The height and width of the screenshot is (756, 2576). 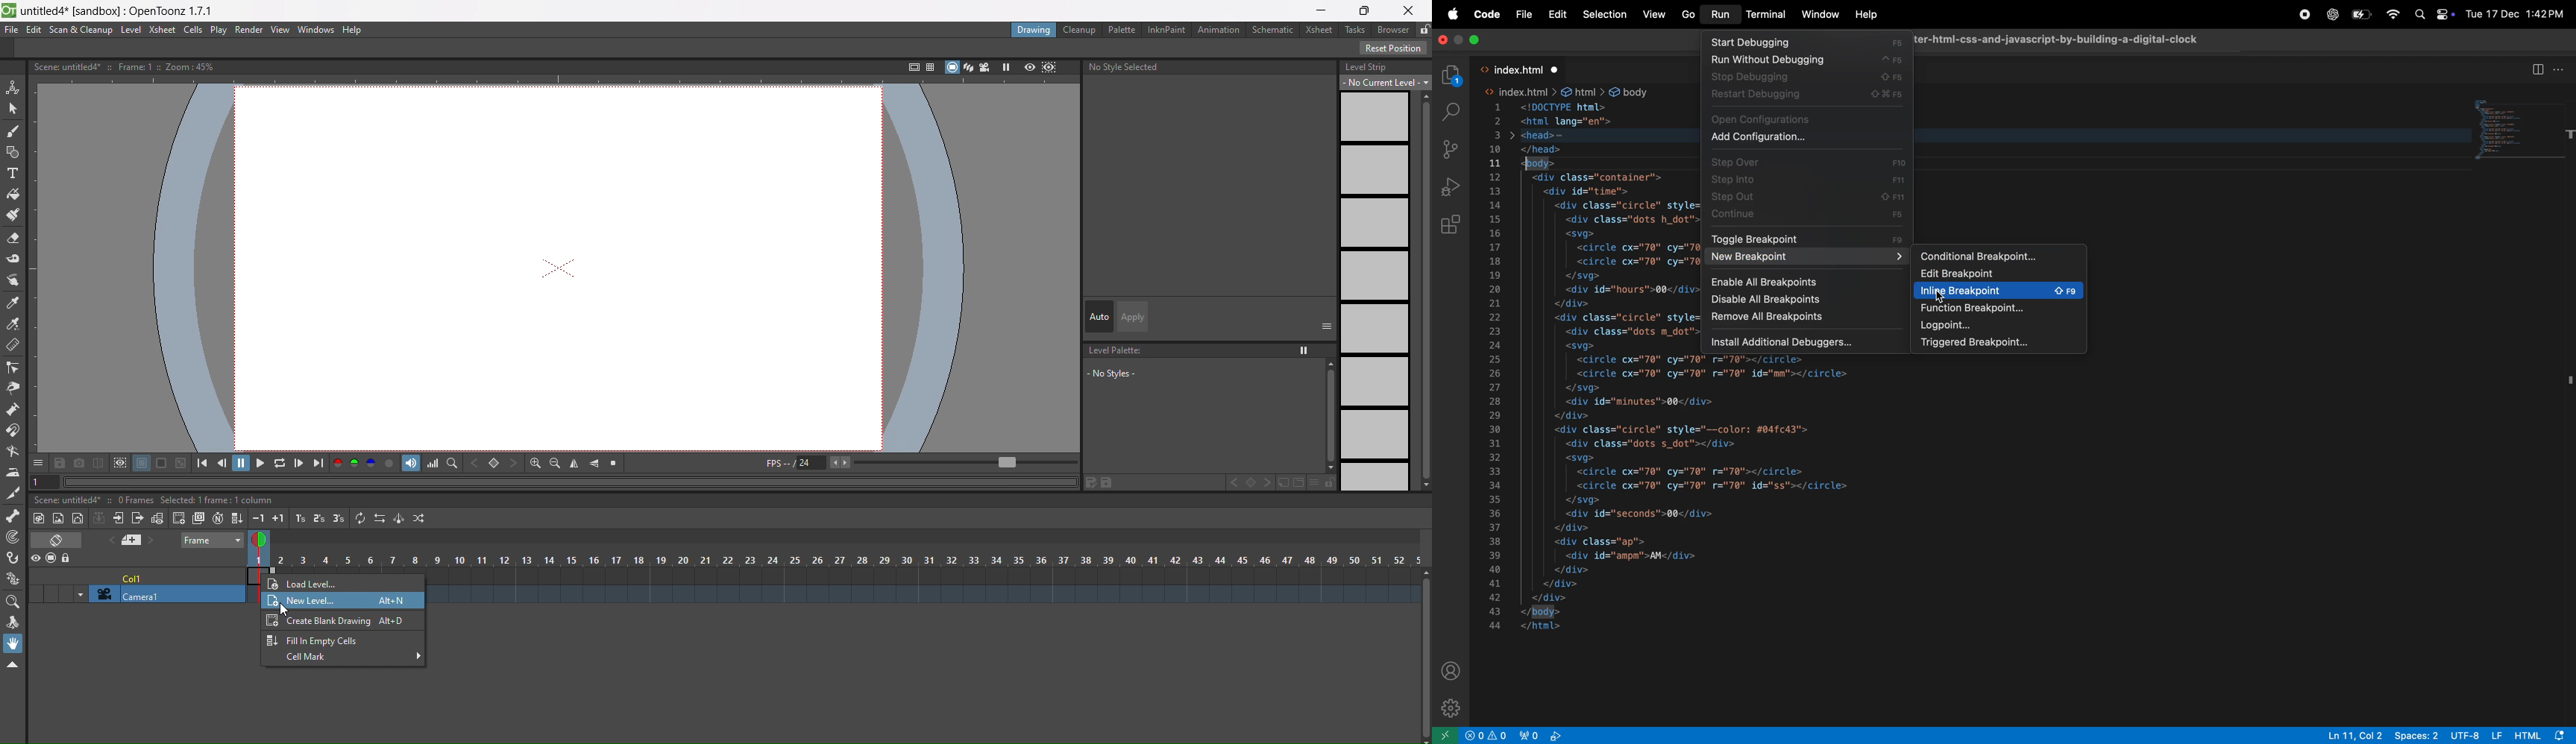 I want to click on rgb picker tool, so click(x=12, y=324).